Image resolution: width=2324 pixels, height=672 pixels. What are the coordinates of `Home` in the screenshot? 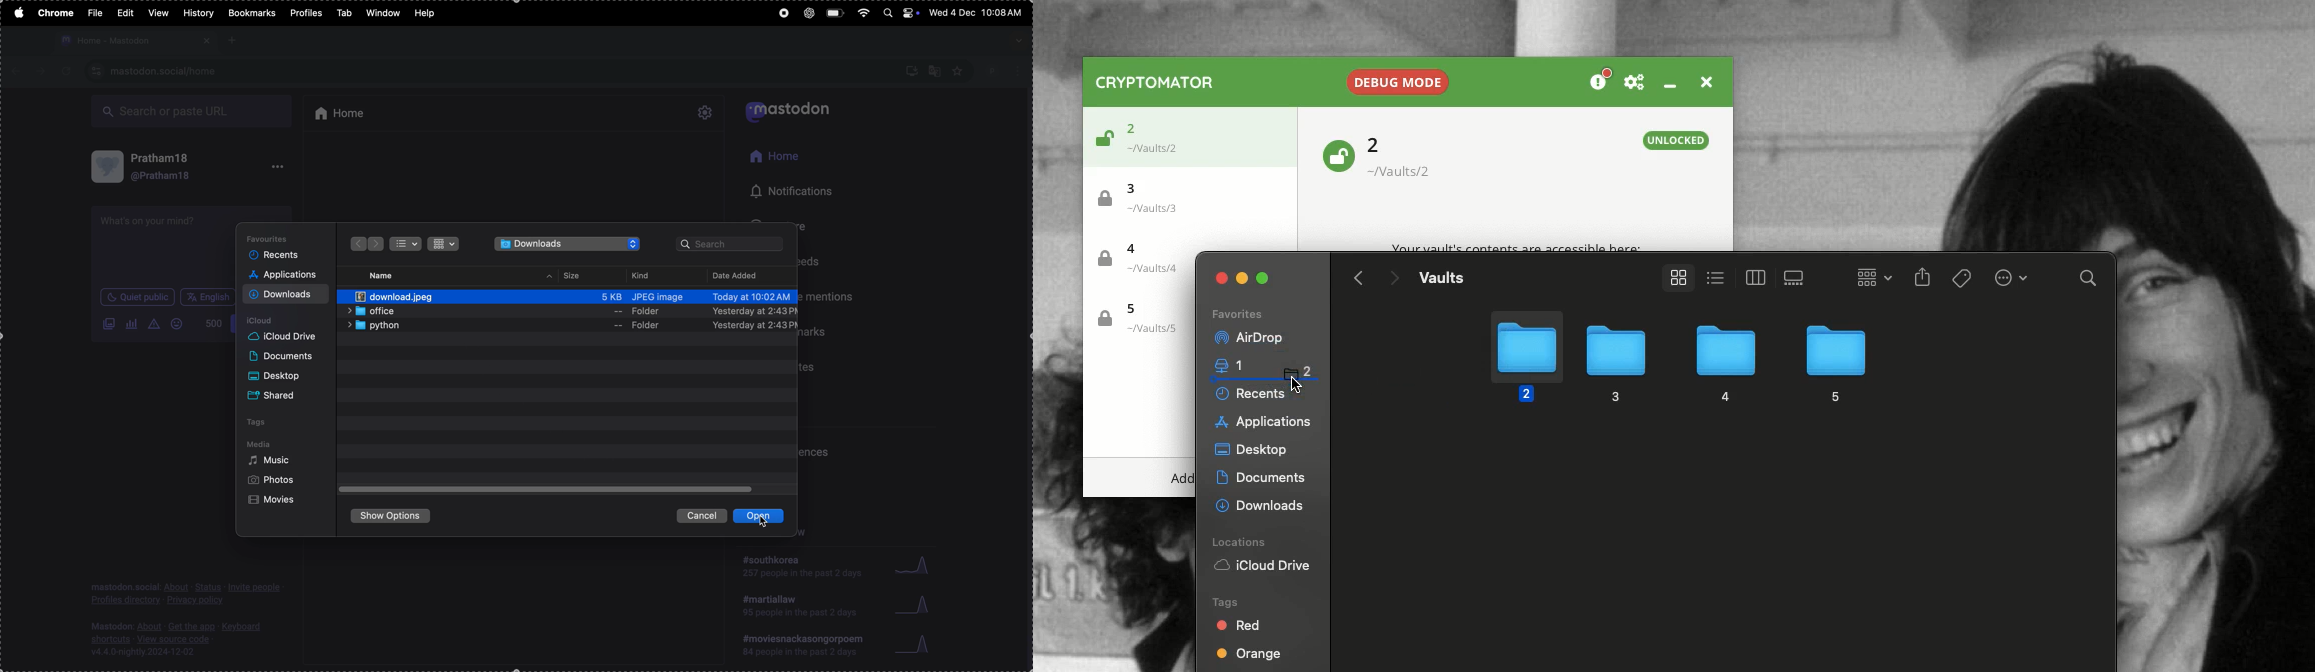 It's located at (347, 111).